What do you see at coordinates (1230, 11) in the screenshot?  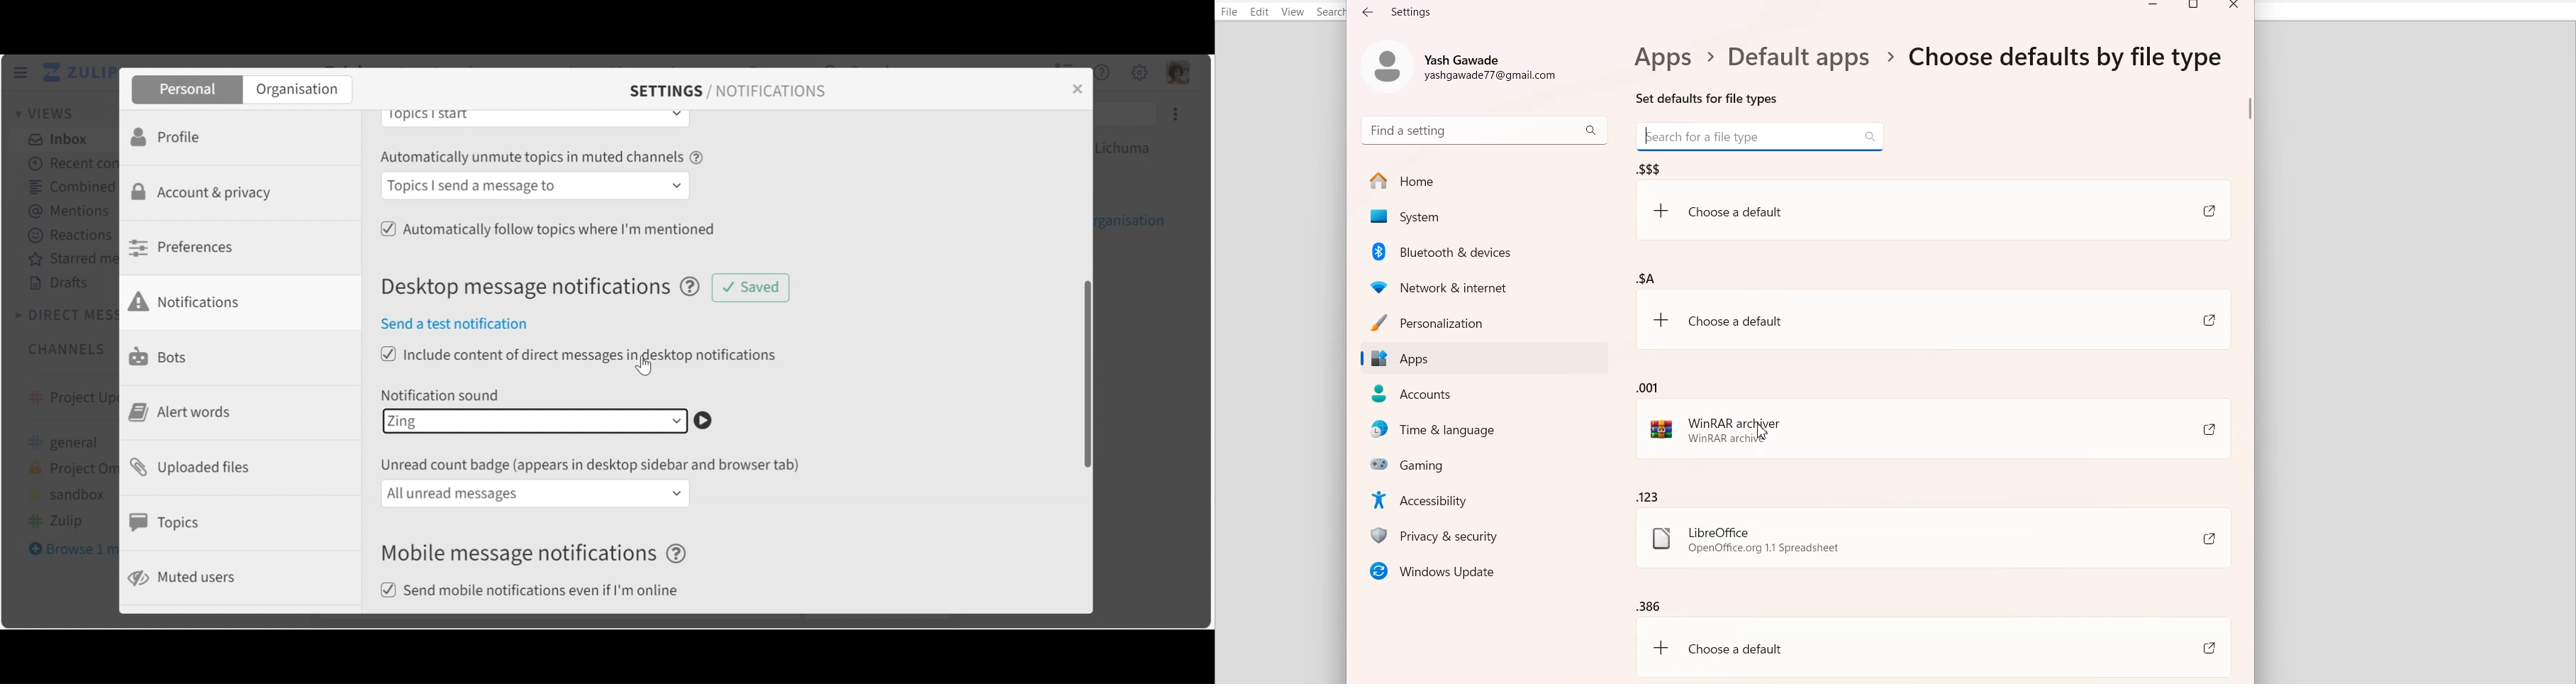 I see `File` at bounding box center [1230, 11].